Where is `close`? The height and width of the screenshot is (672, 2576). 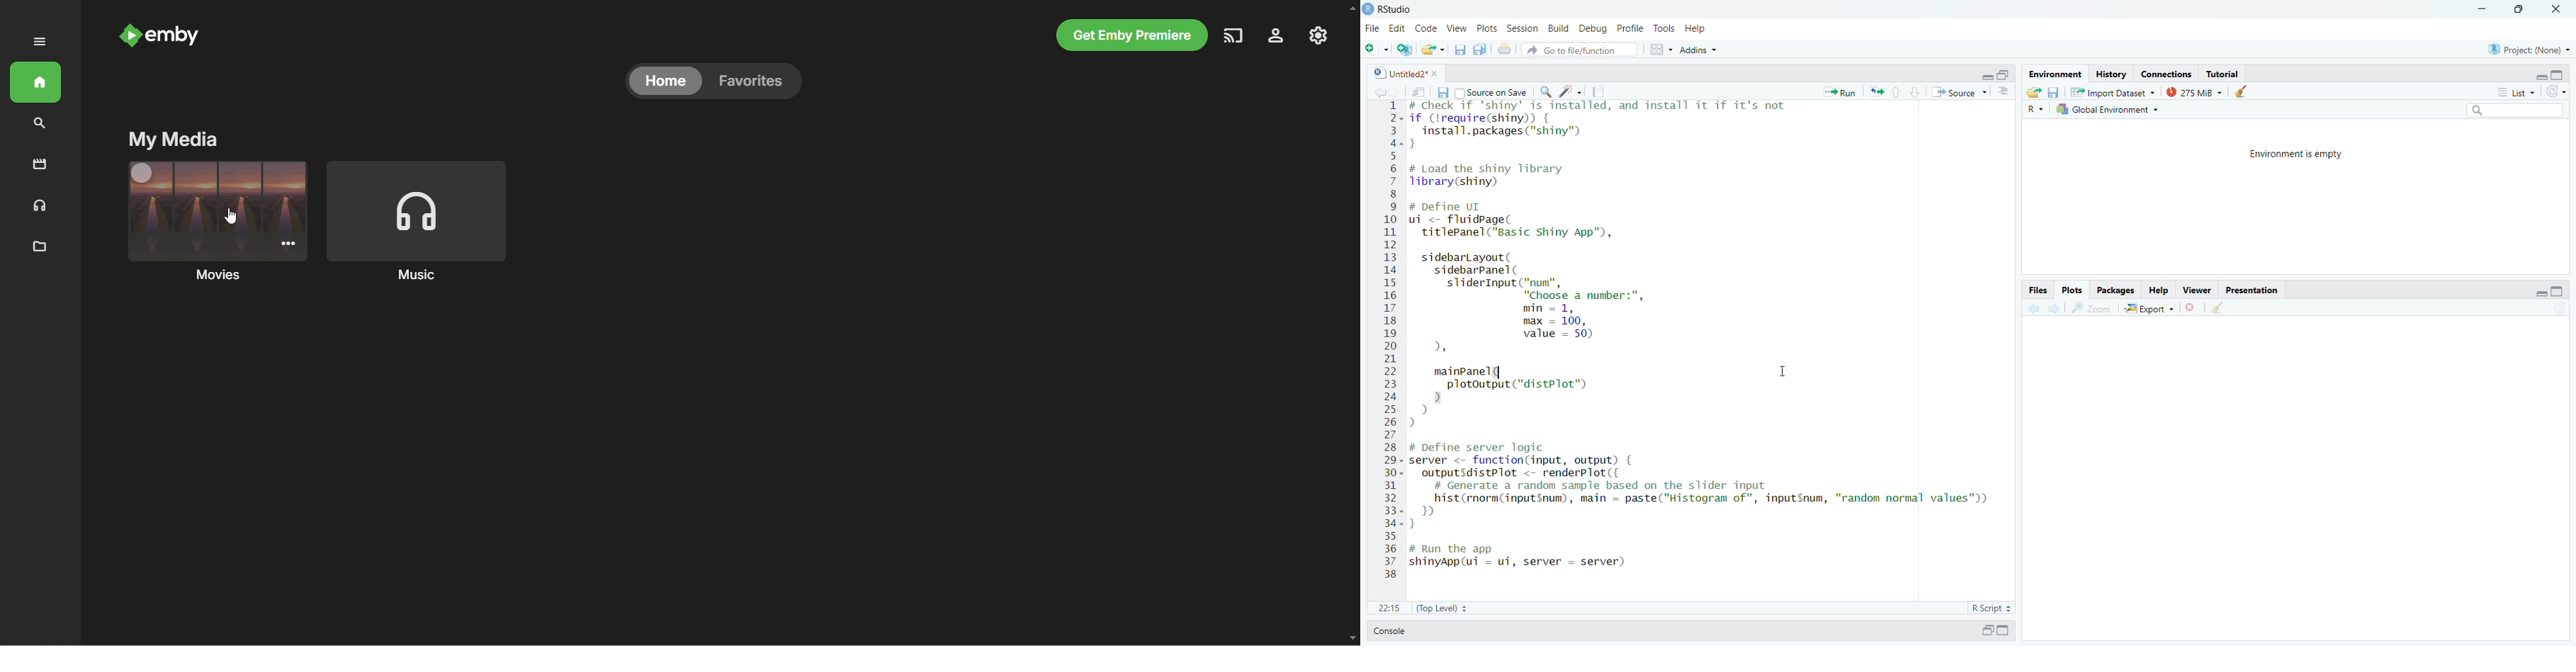 close is located at coordinates (2555, 9).